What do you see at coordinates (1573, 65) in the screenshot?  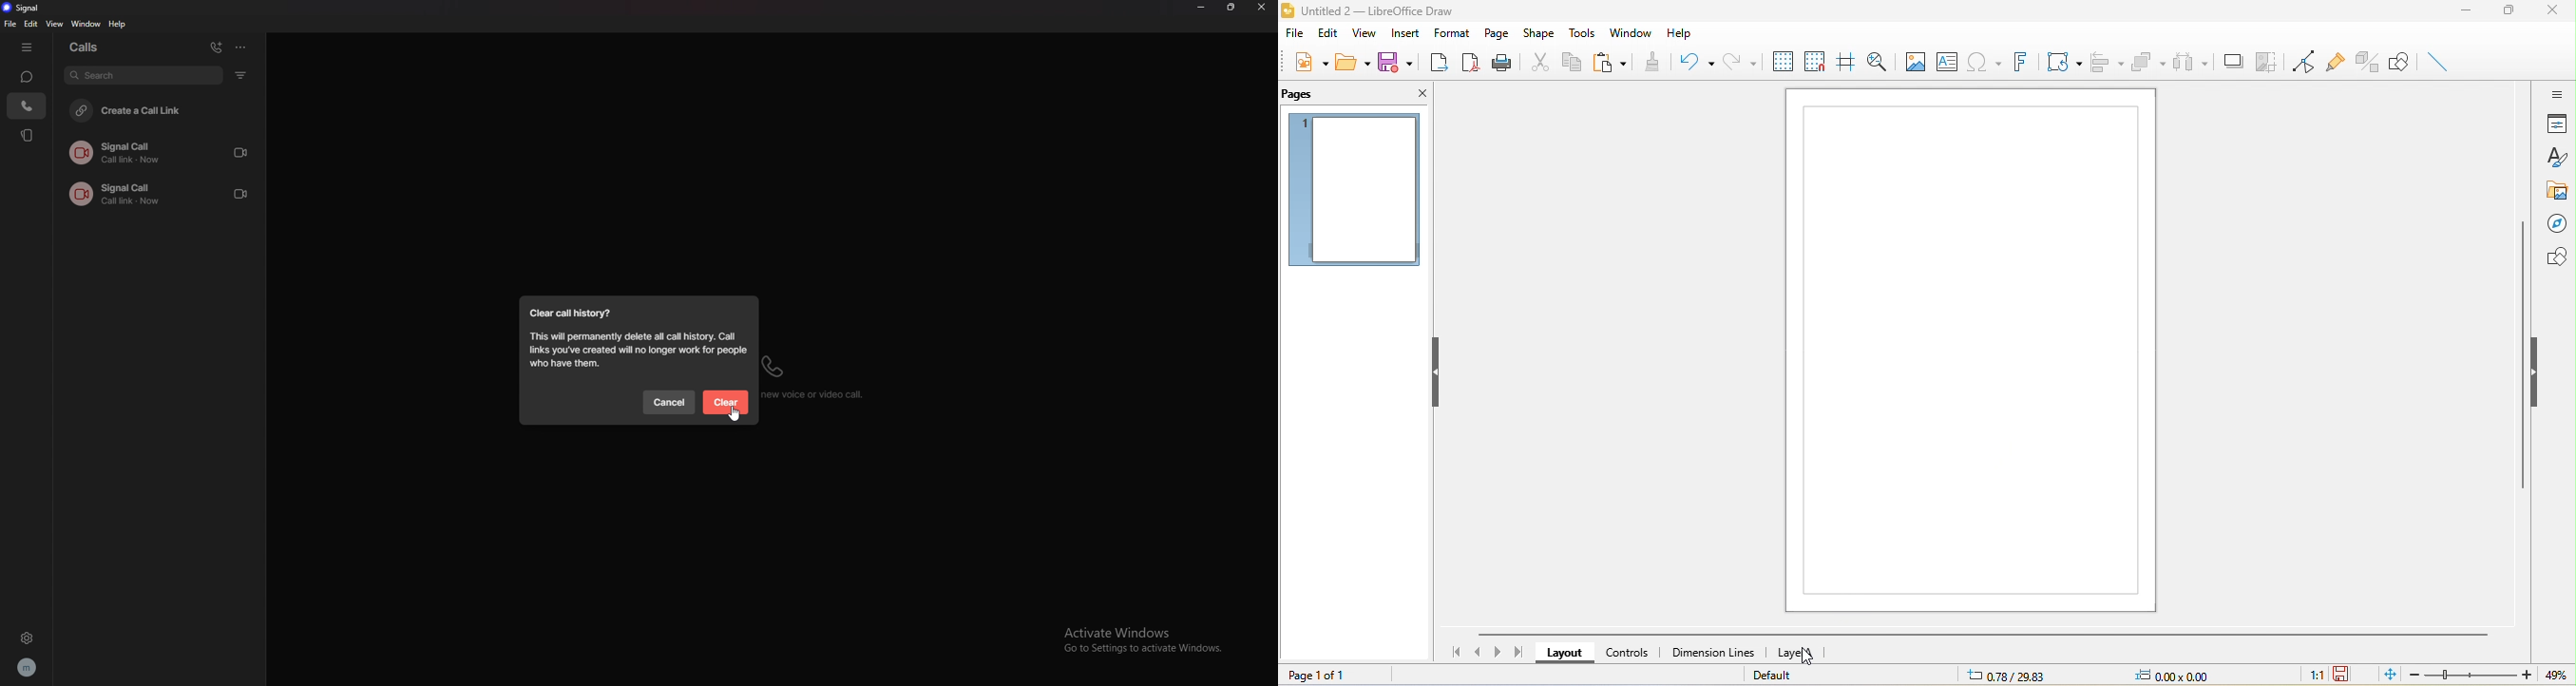 I see `copy ` at bounding box center [1573, 65].